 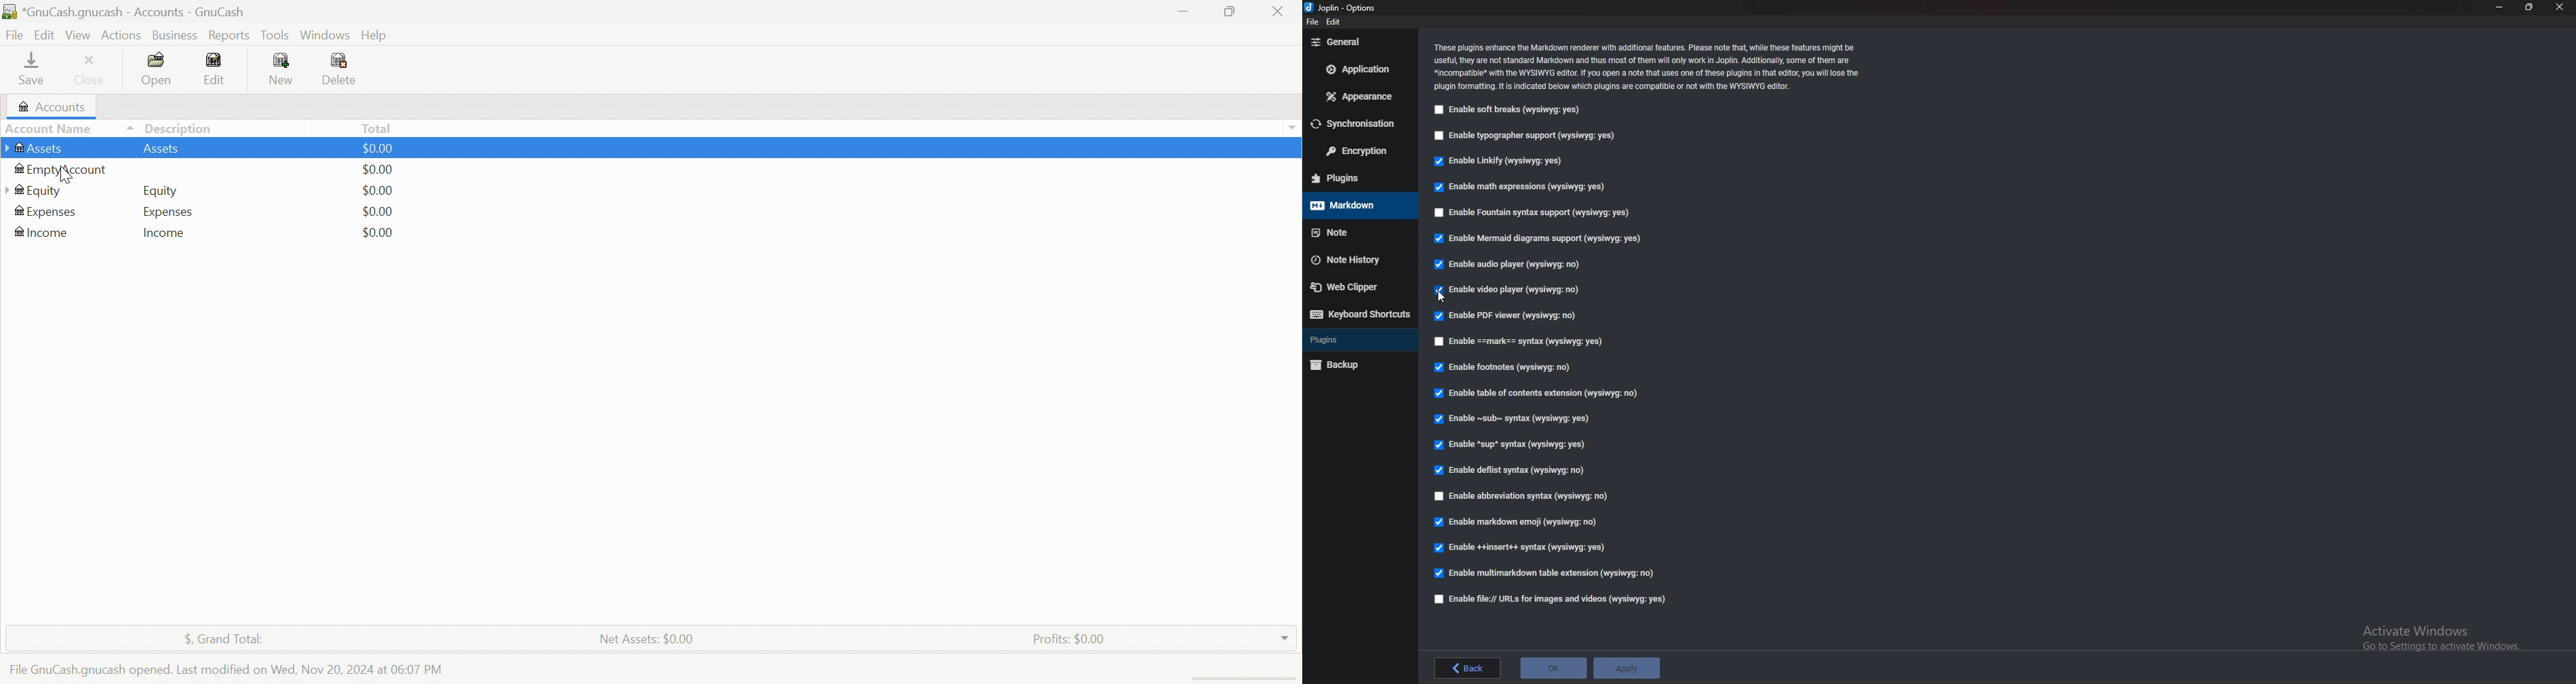 I want to click on enable Deflist Syntax (wysiqyg:no), so click(x=1513, y=471).